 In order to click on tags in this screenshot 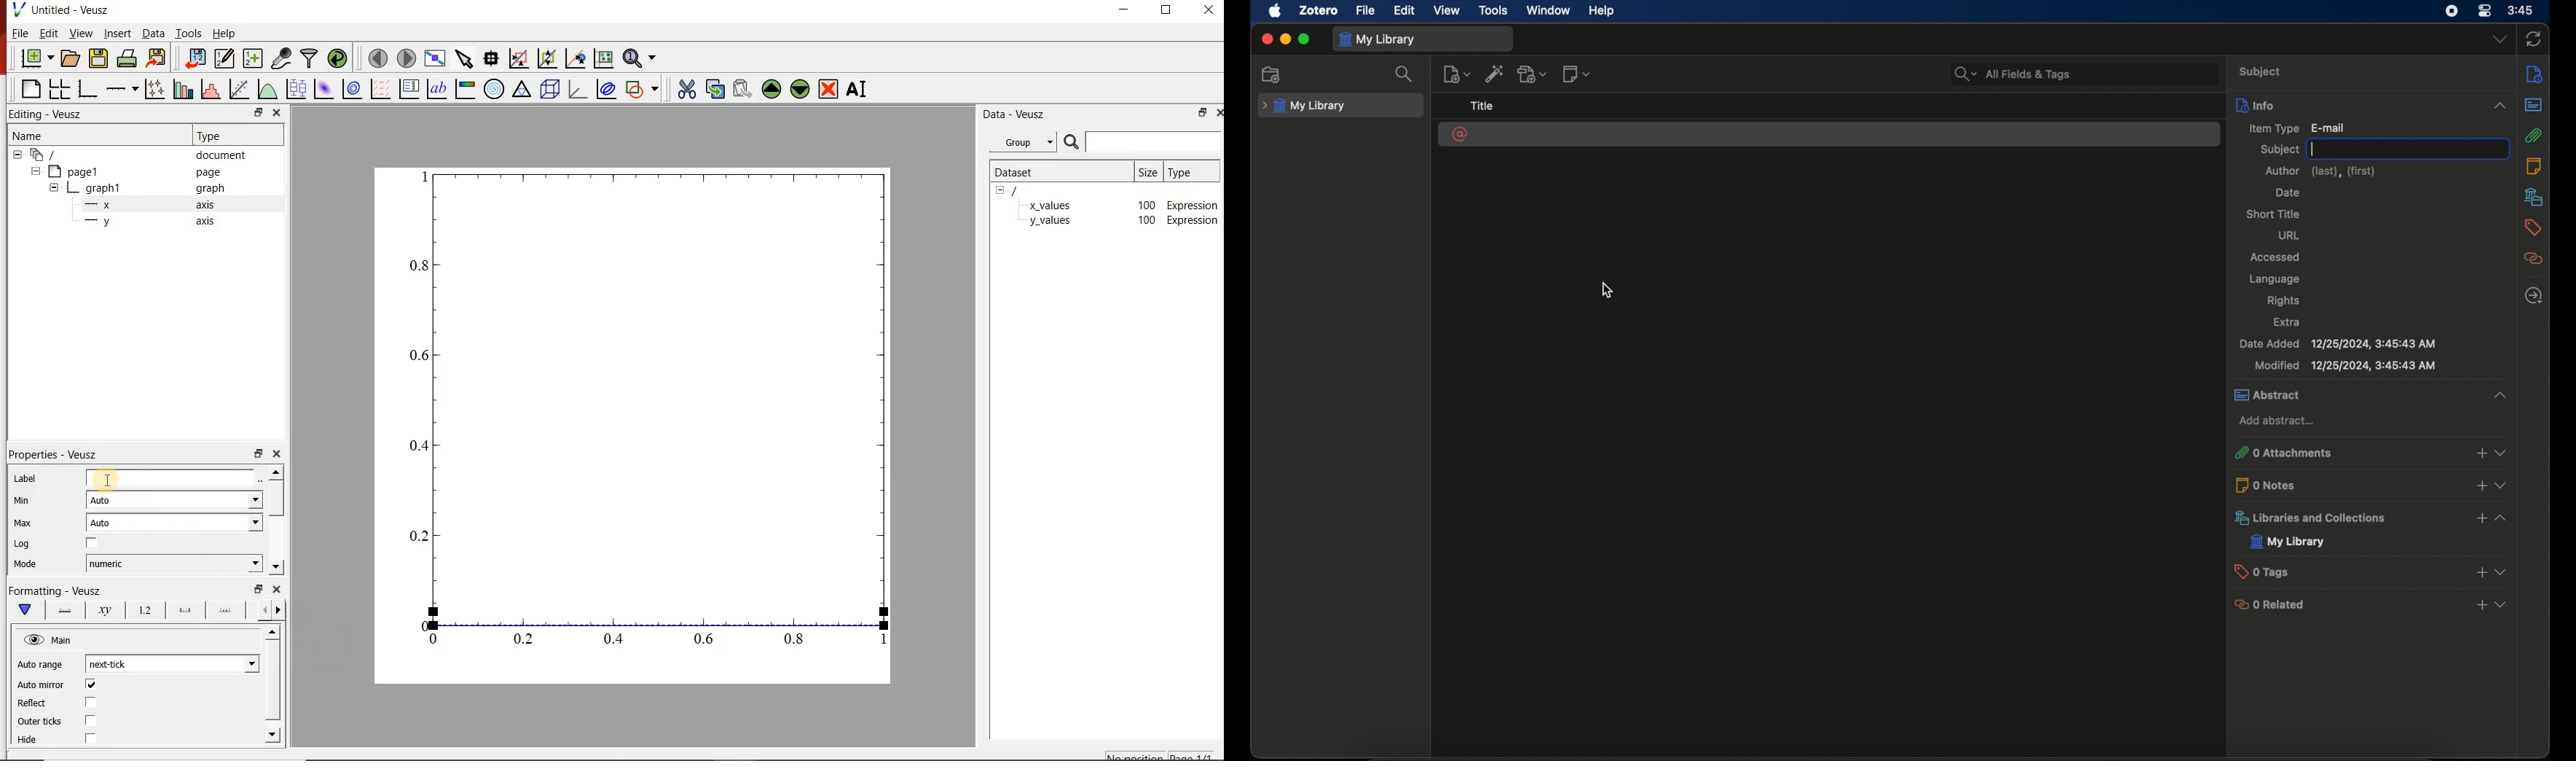, I will do `click(2533, 228)`.